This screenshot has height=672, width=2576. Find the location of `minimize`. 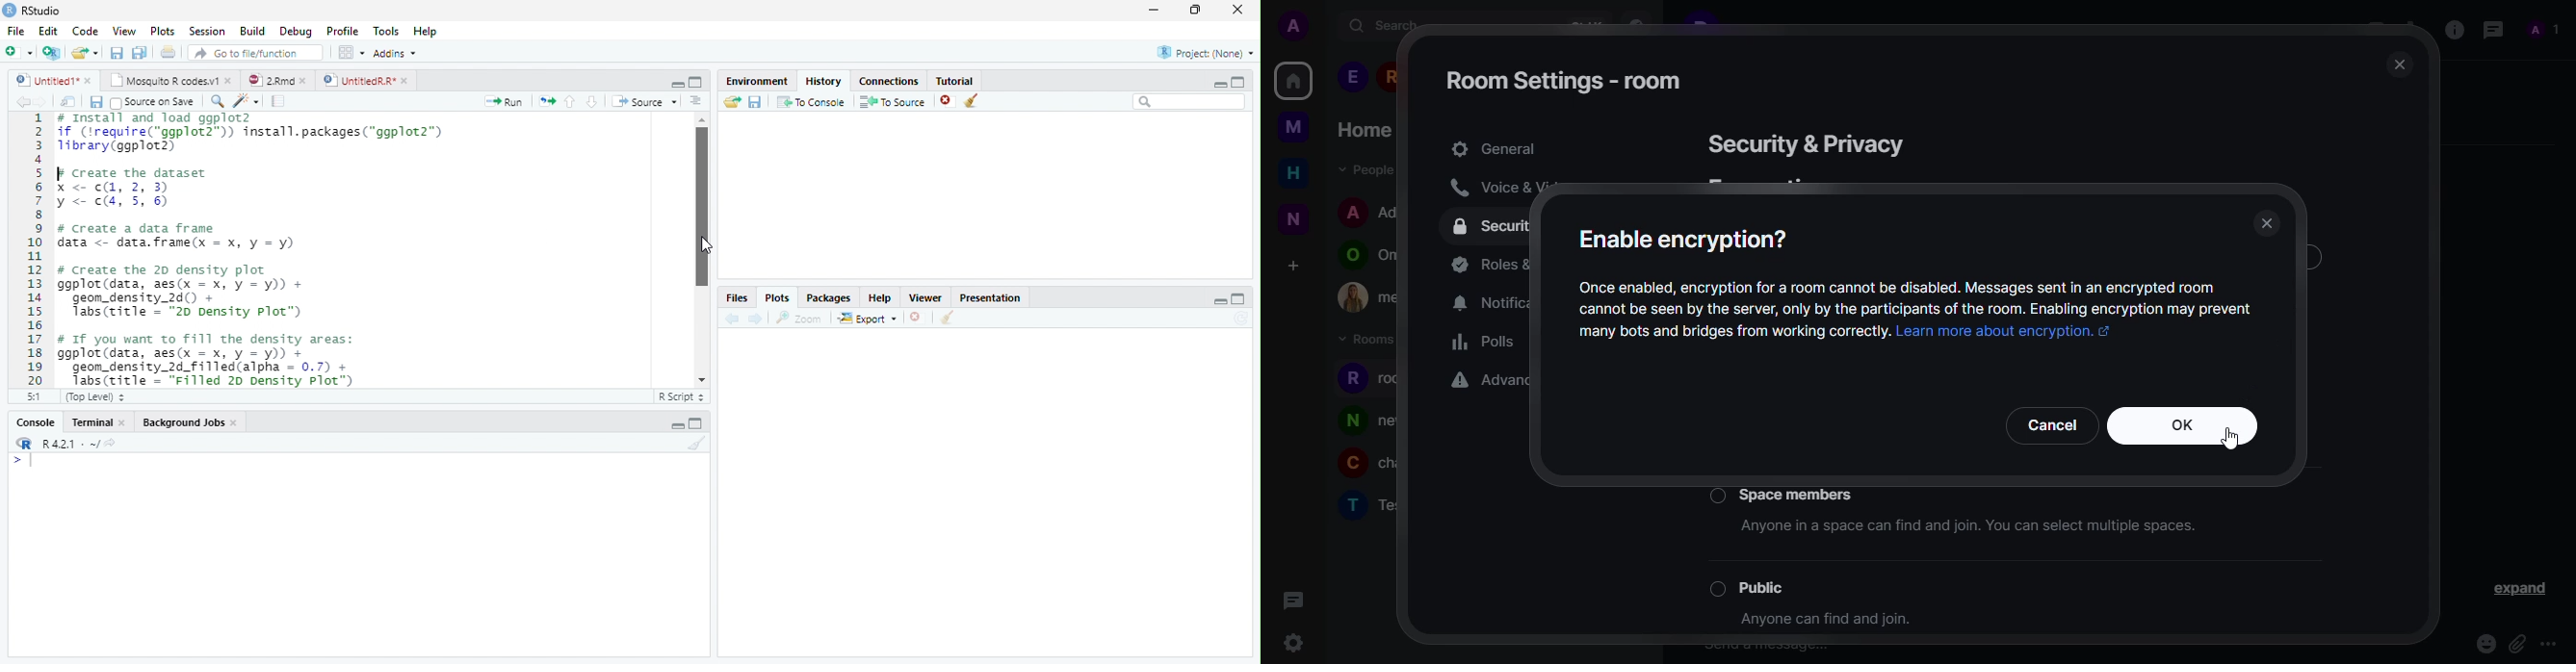

minimize is located at coordinates (1221, 301).